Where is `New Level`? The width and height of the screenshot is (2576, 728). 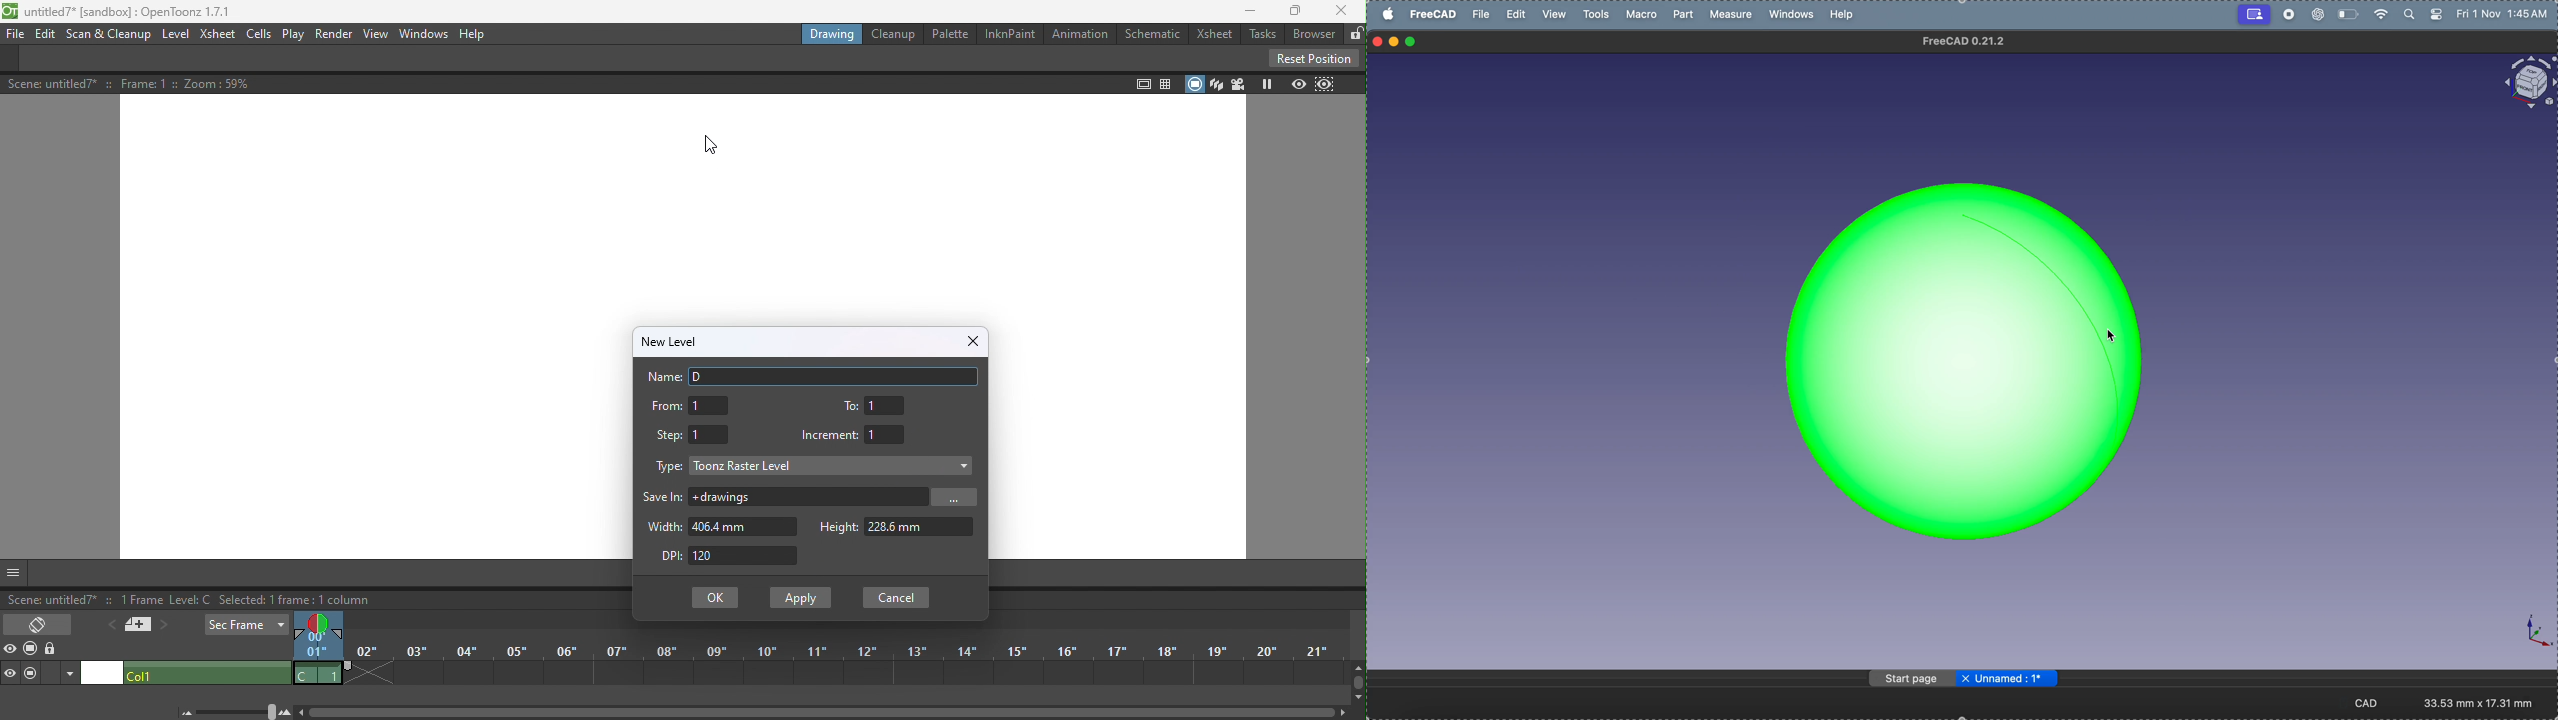
New Level is located at coordinates (670, 340).